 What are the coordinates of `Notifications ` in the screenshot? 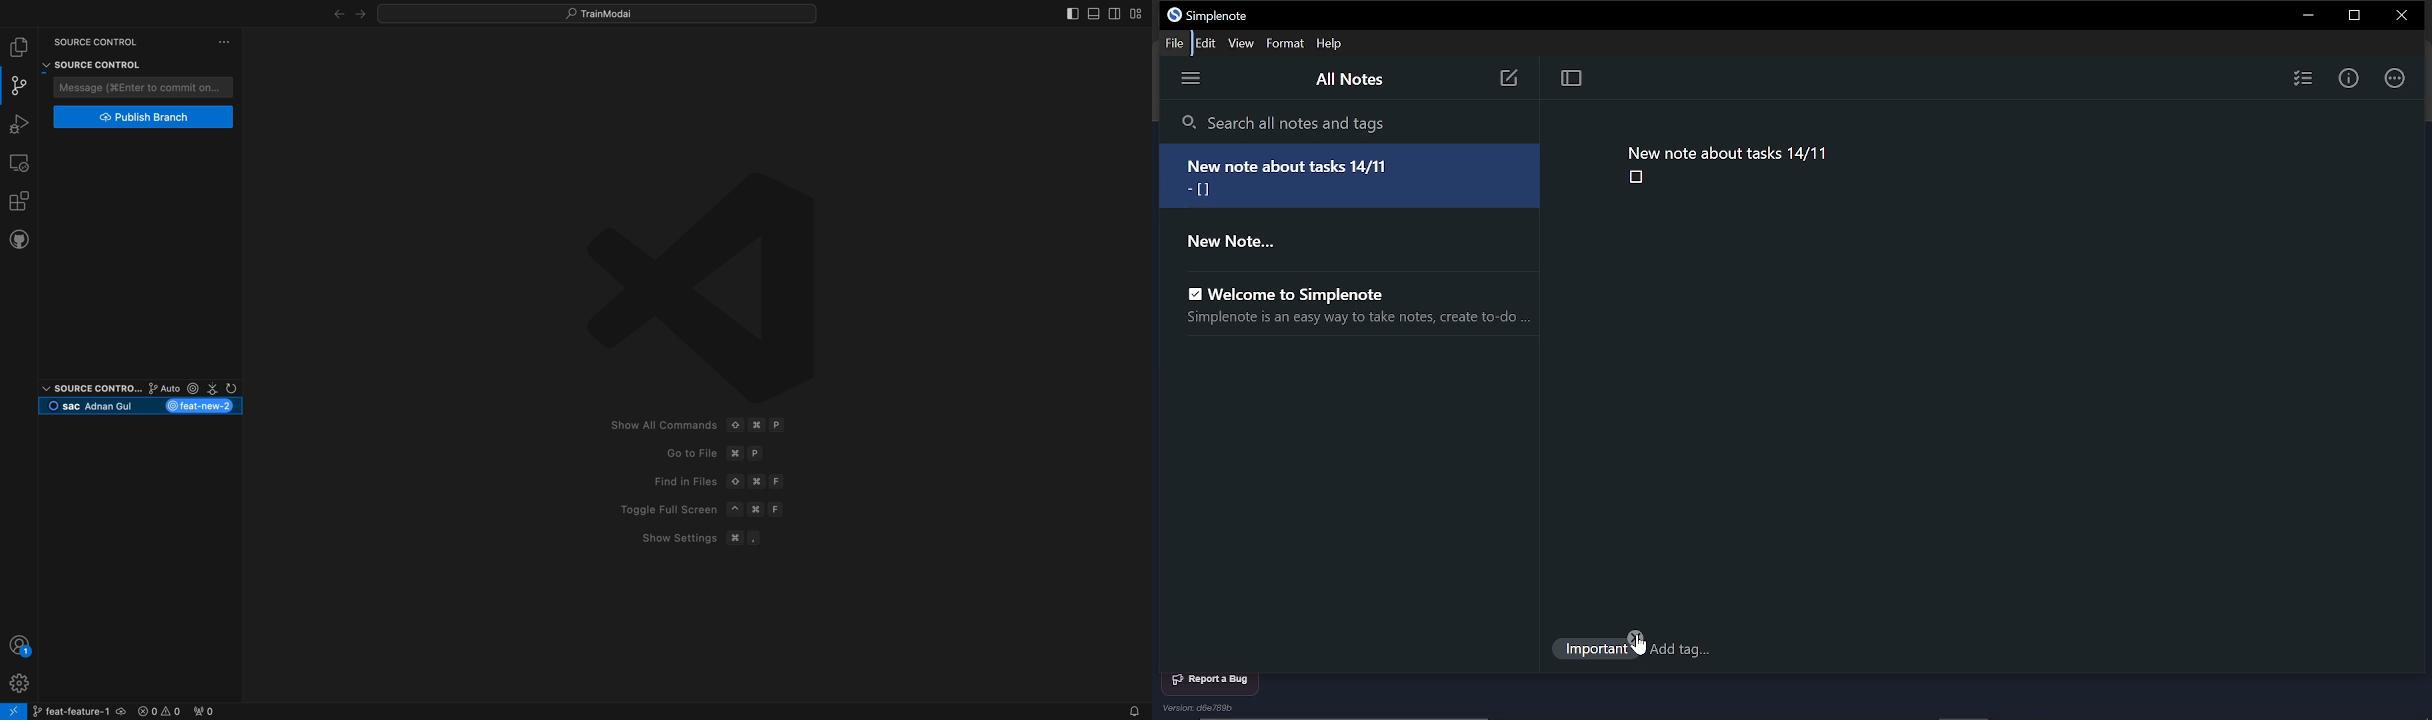 It's located at (1132, 712).